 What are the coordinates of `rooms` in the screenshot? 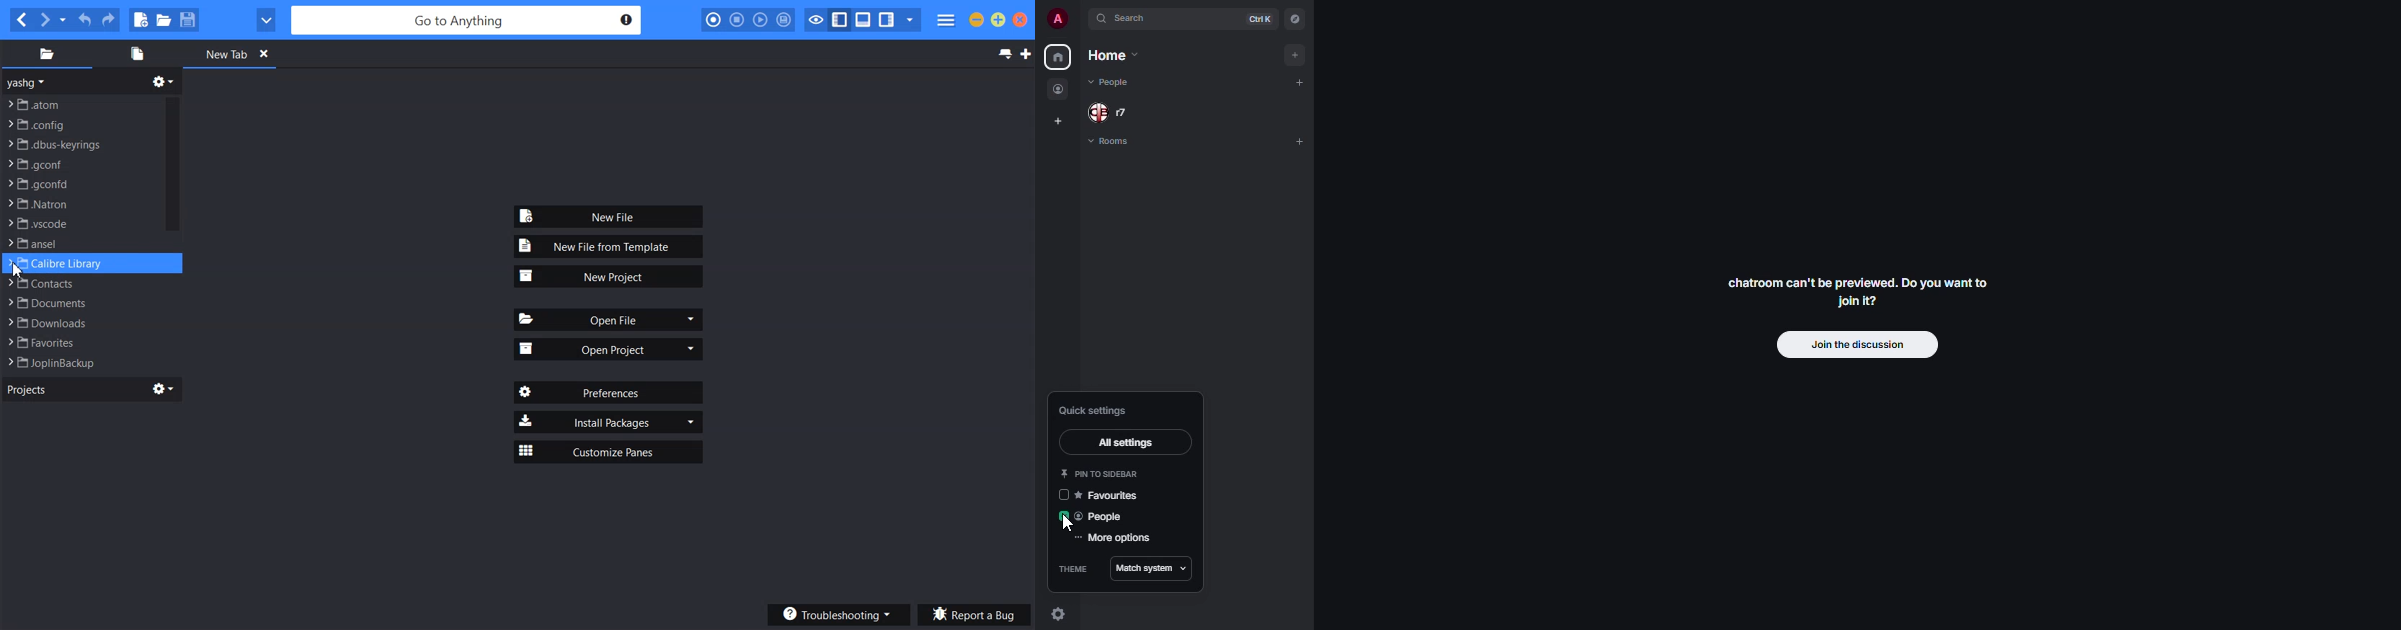 It's located at (1111, 143).